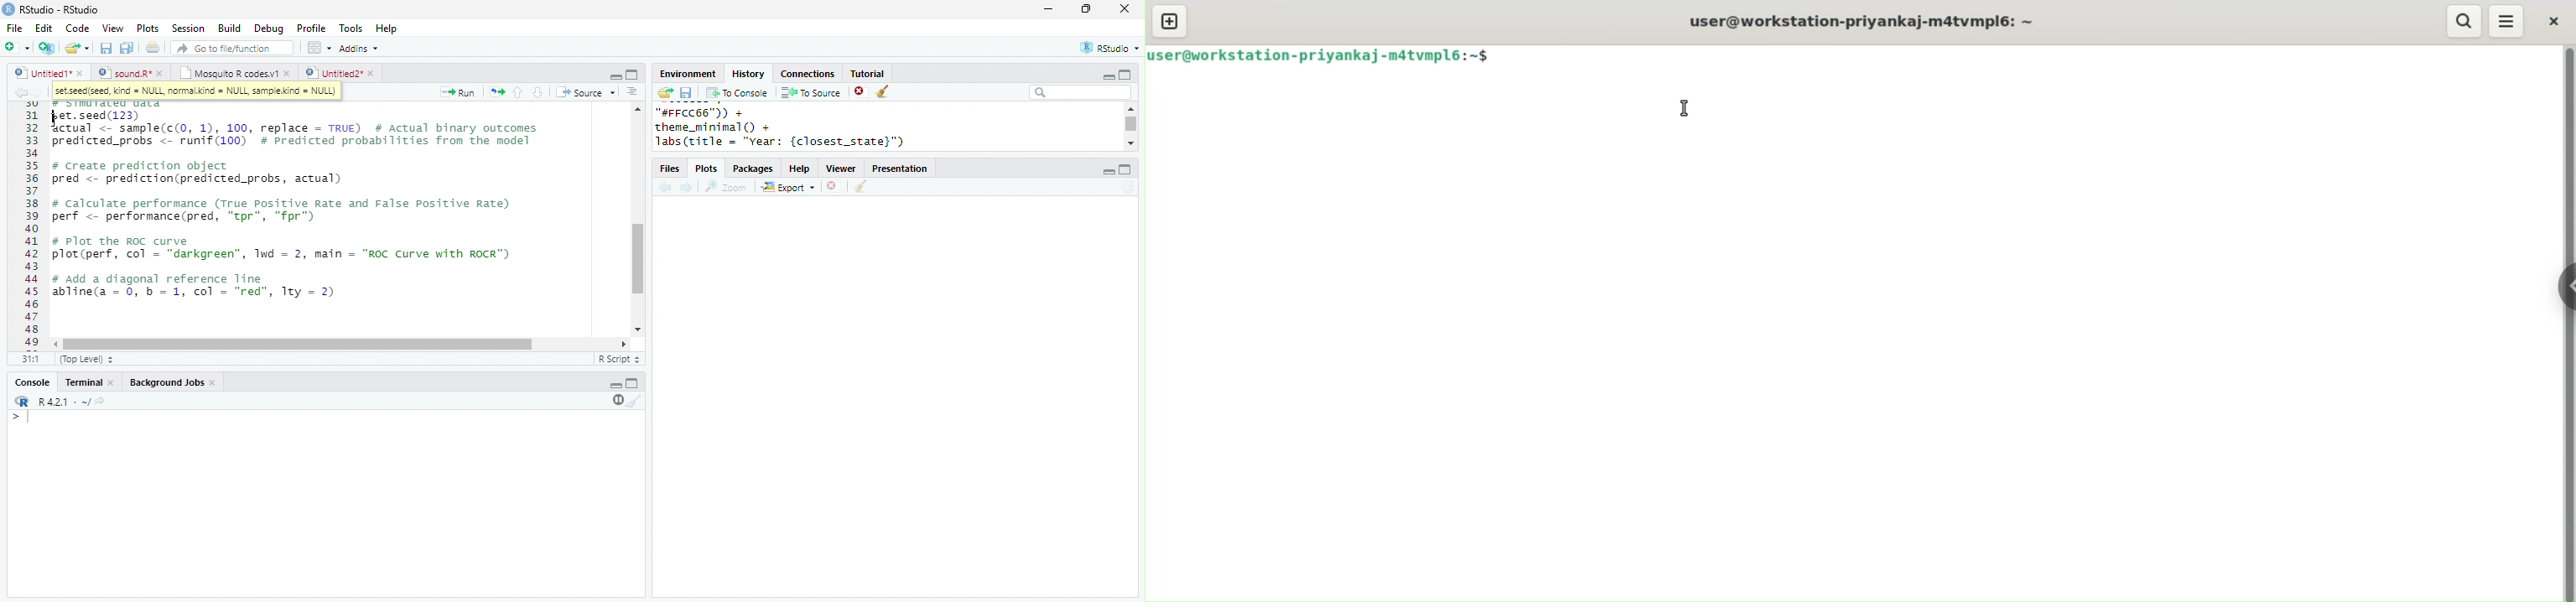 This screenshot has width=2576, height=616. Describe the element at coordinates (17, 47) in the screenshot. I see `new file` at that location.